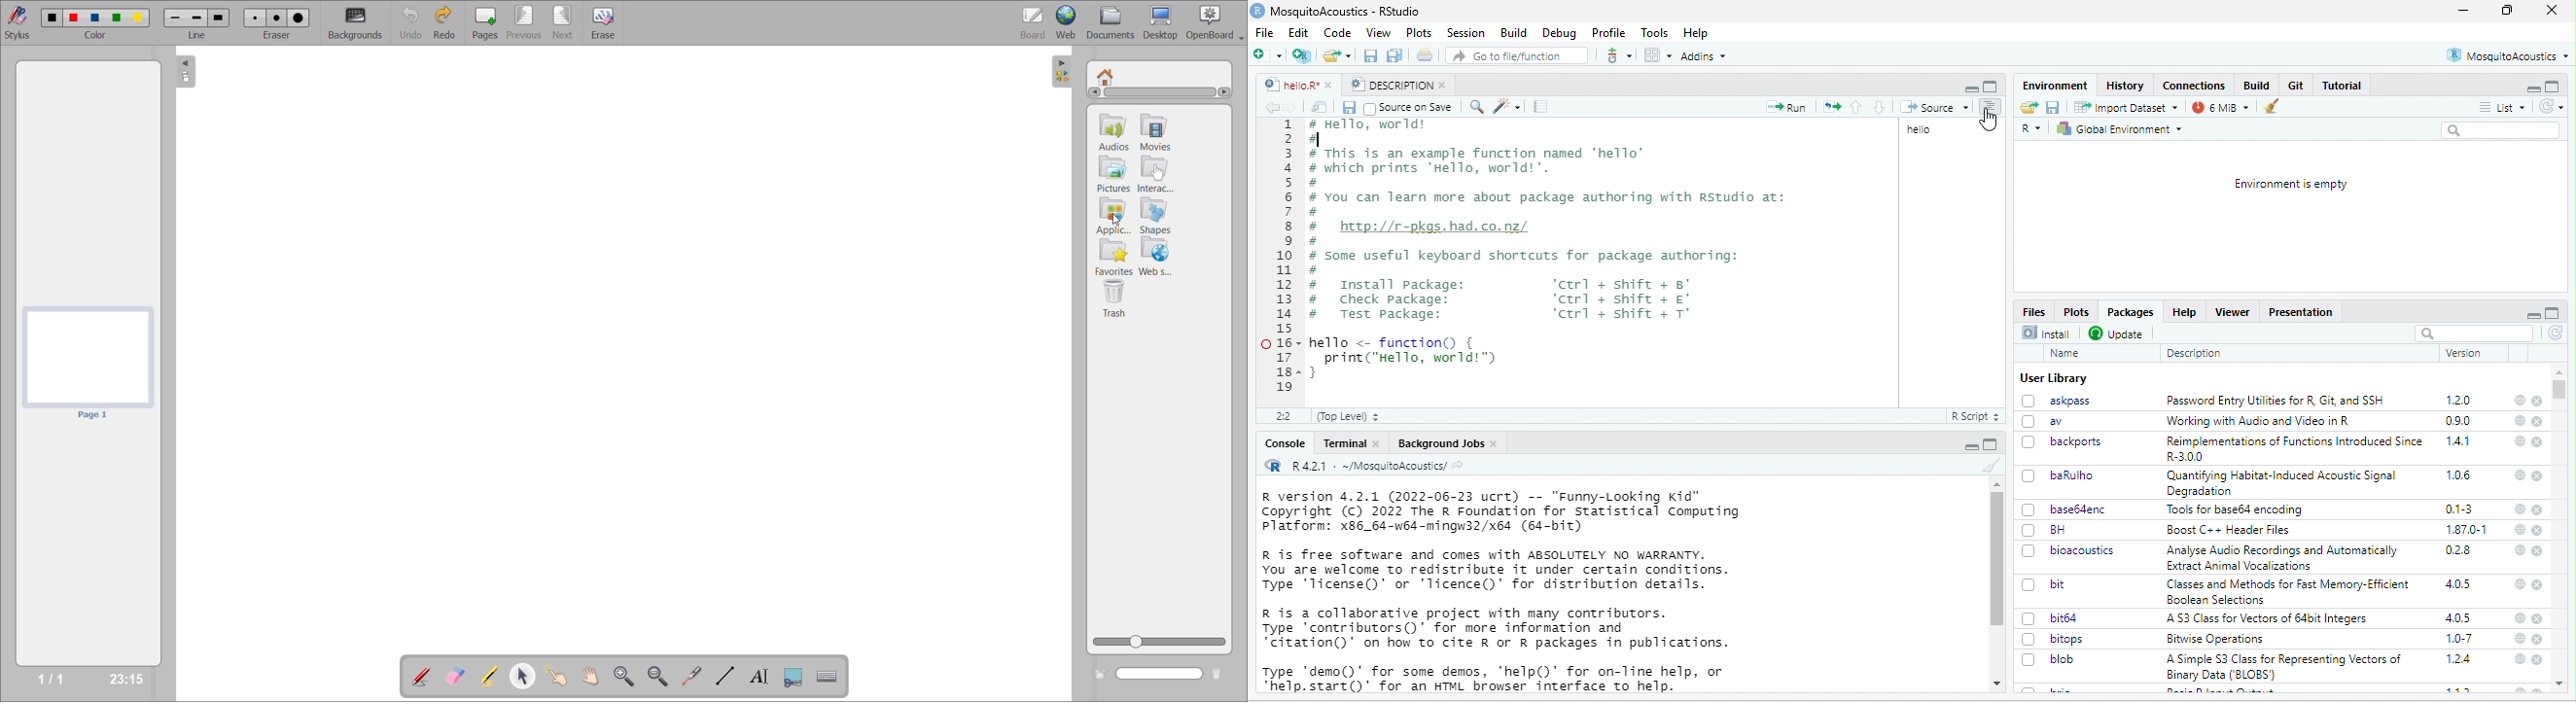 The width and height of the screenshot is (2576, 728). I want to click on close, so click(2538, 660).